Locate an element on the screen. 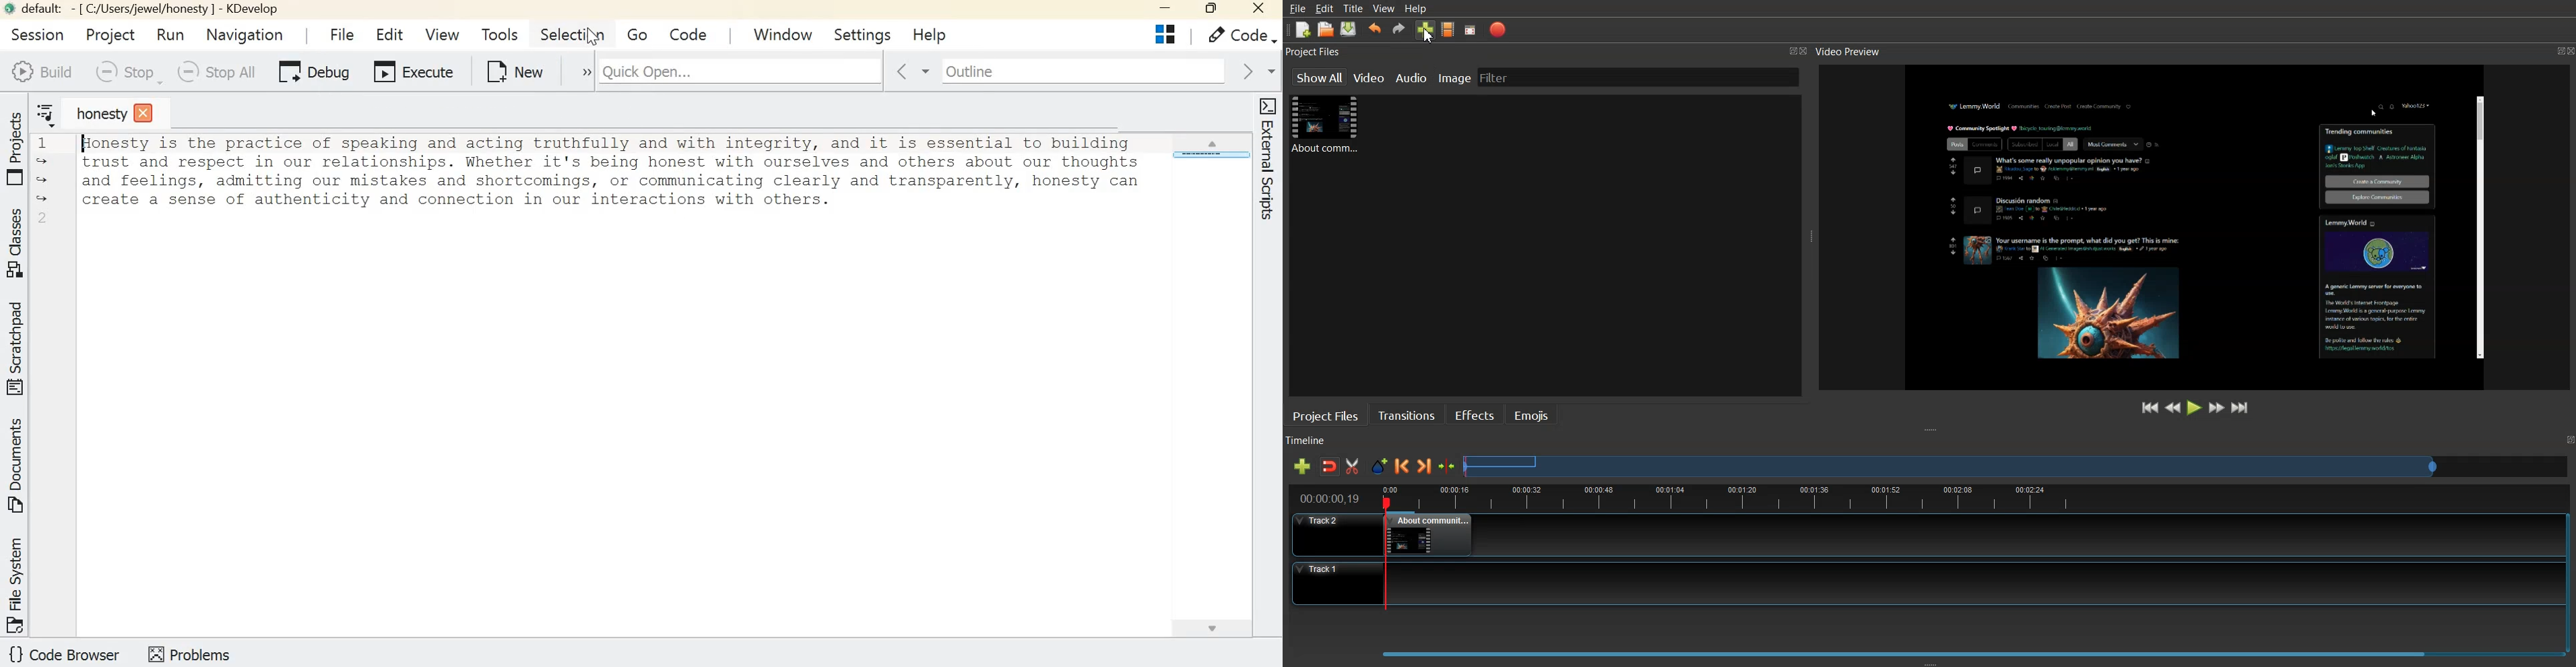  Transition is located at coordinates (1407, 414).